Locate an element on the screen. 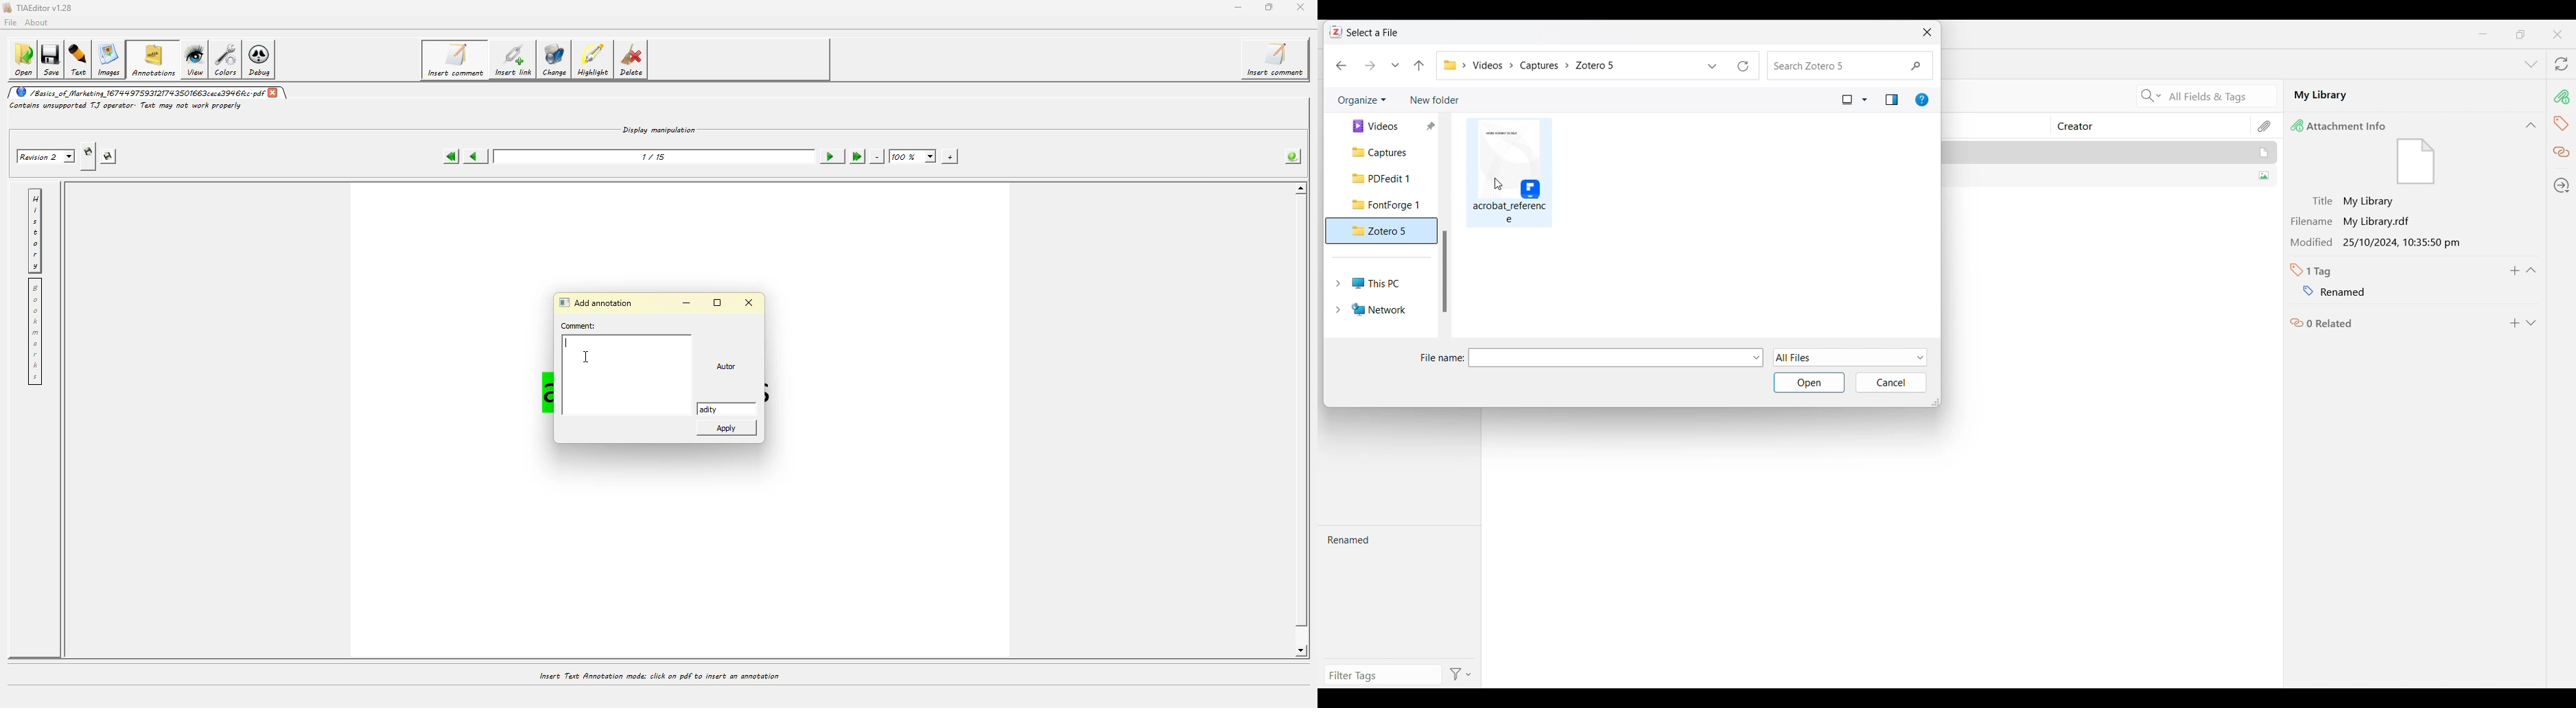  Number of tabs in selected file is located at coordinates (2315, 271).